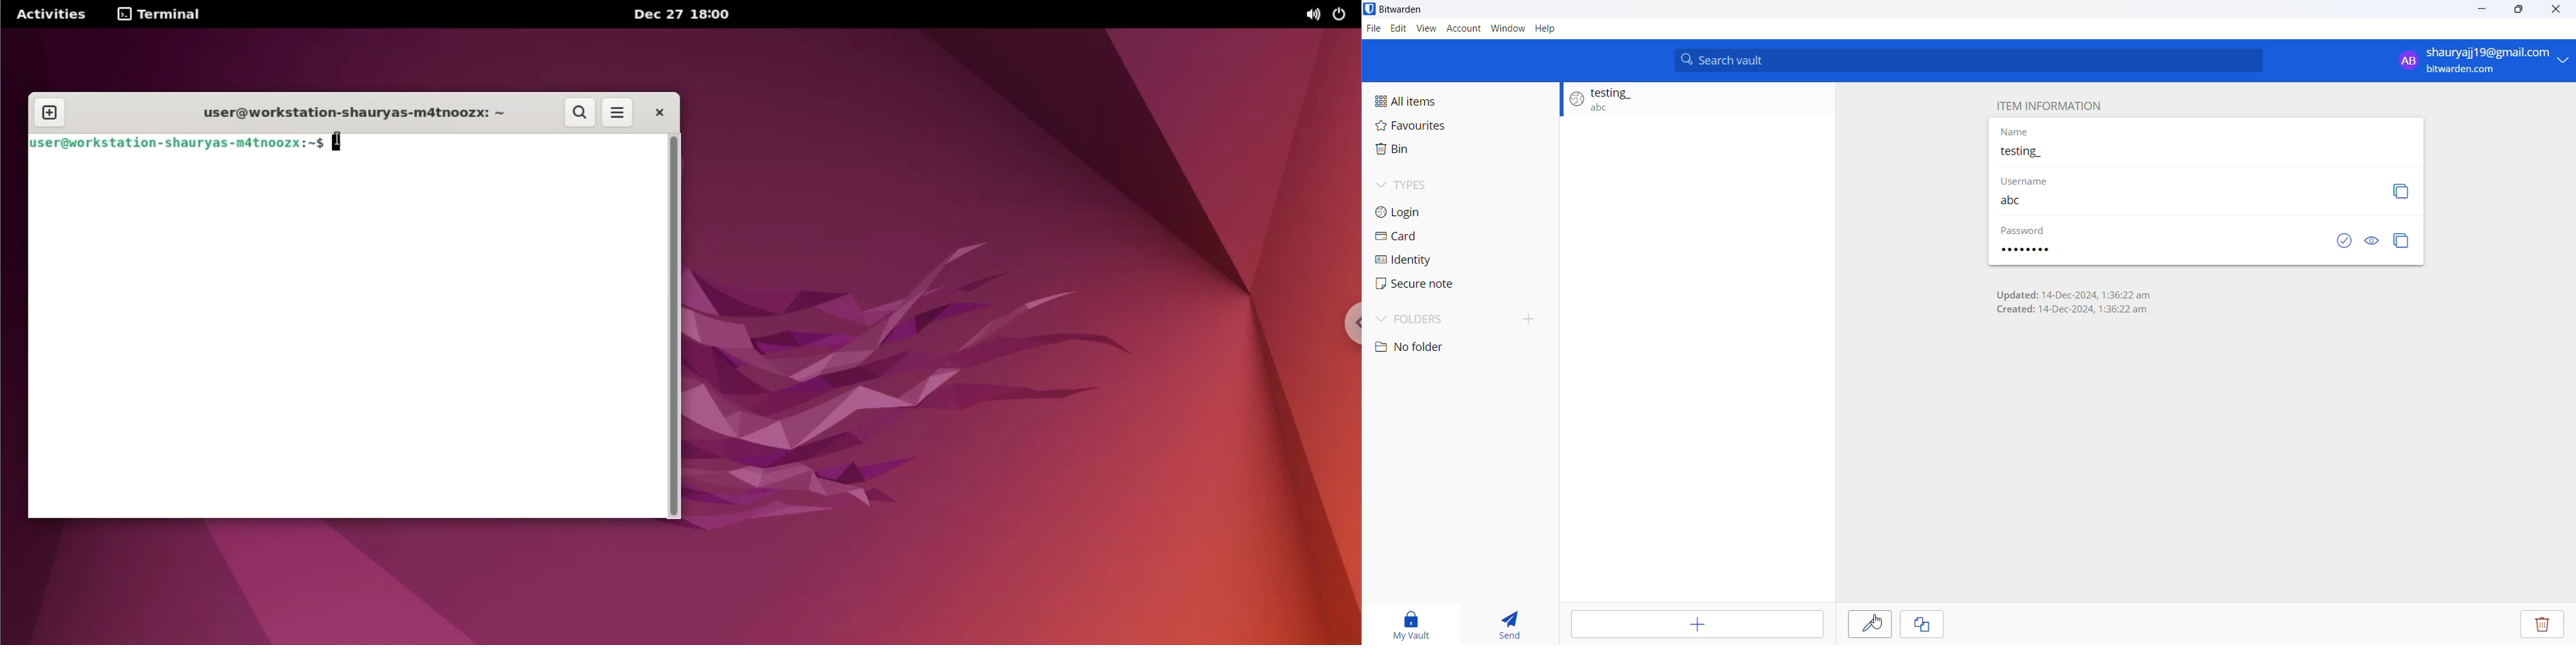 Image resolution: width=2576 pixels, height=672 pixels. I want to click on , so click(2036, 250).